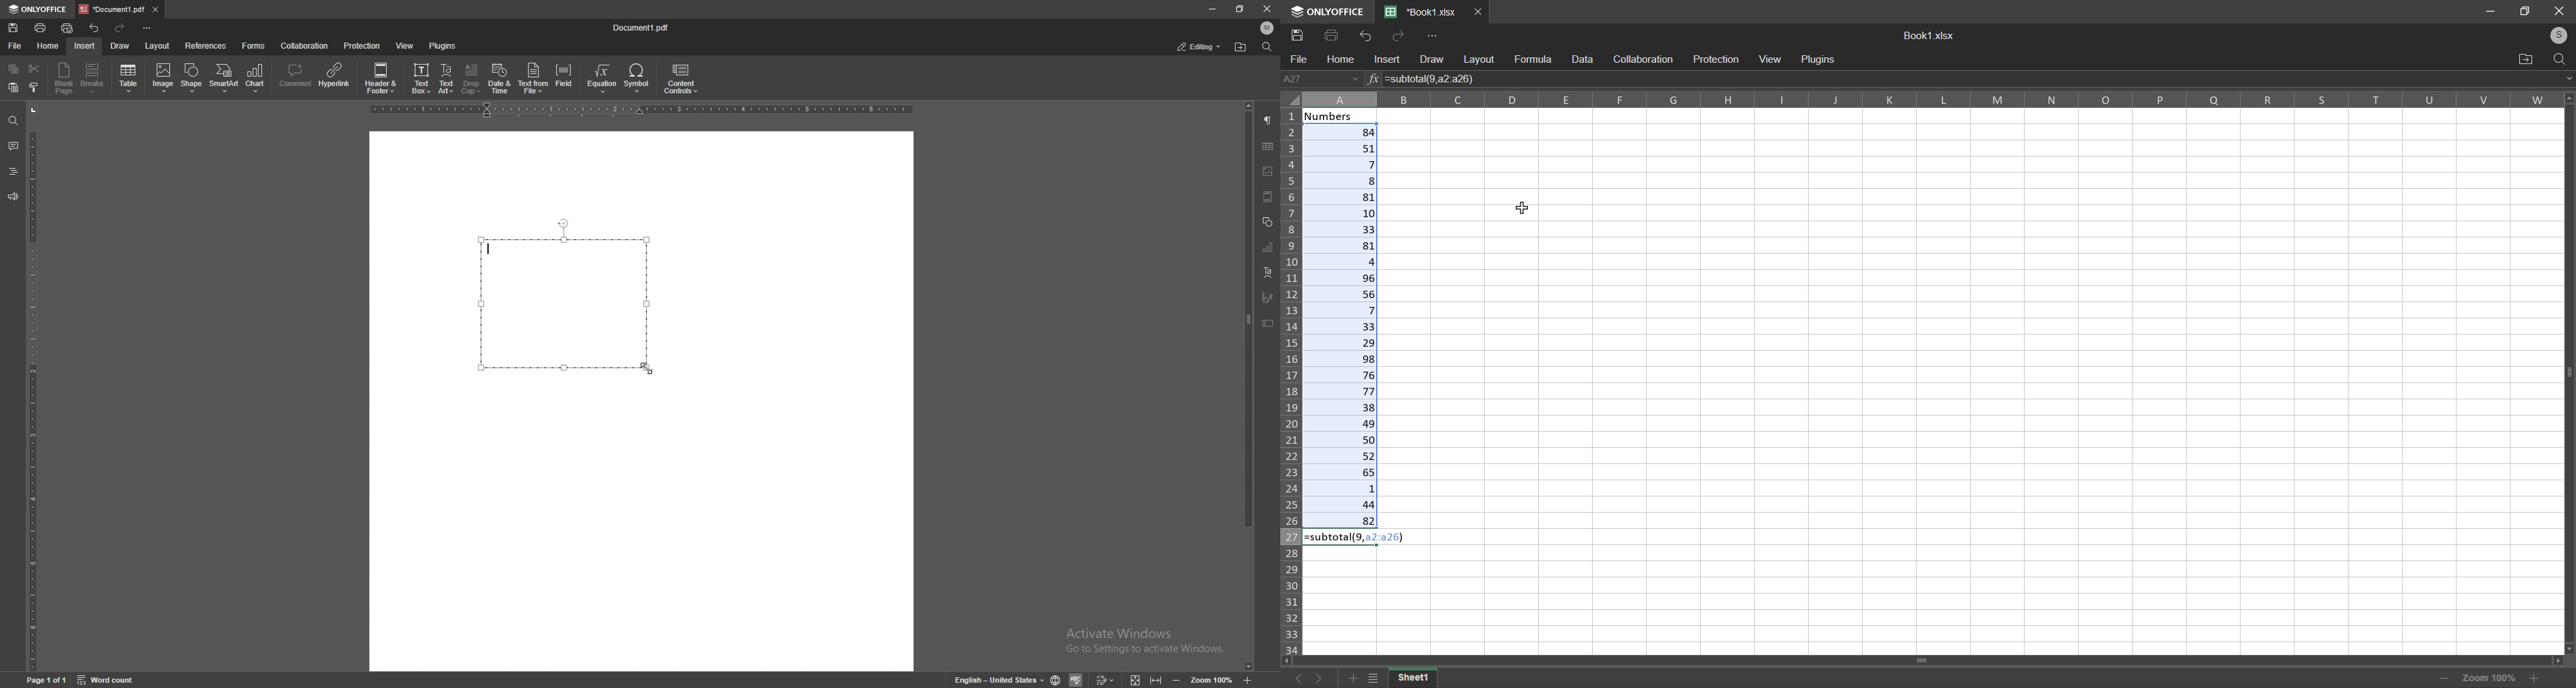  I want to click on vertical scale, so click(32, 387).